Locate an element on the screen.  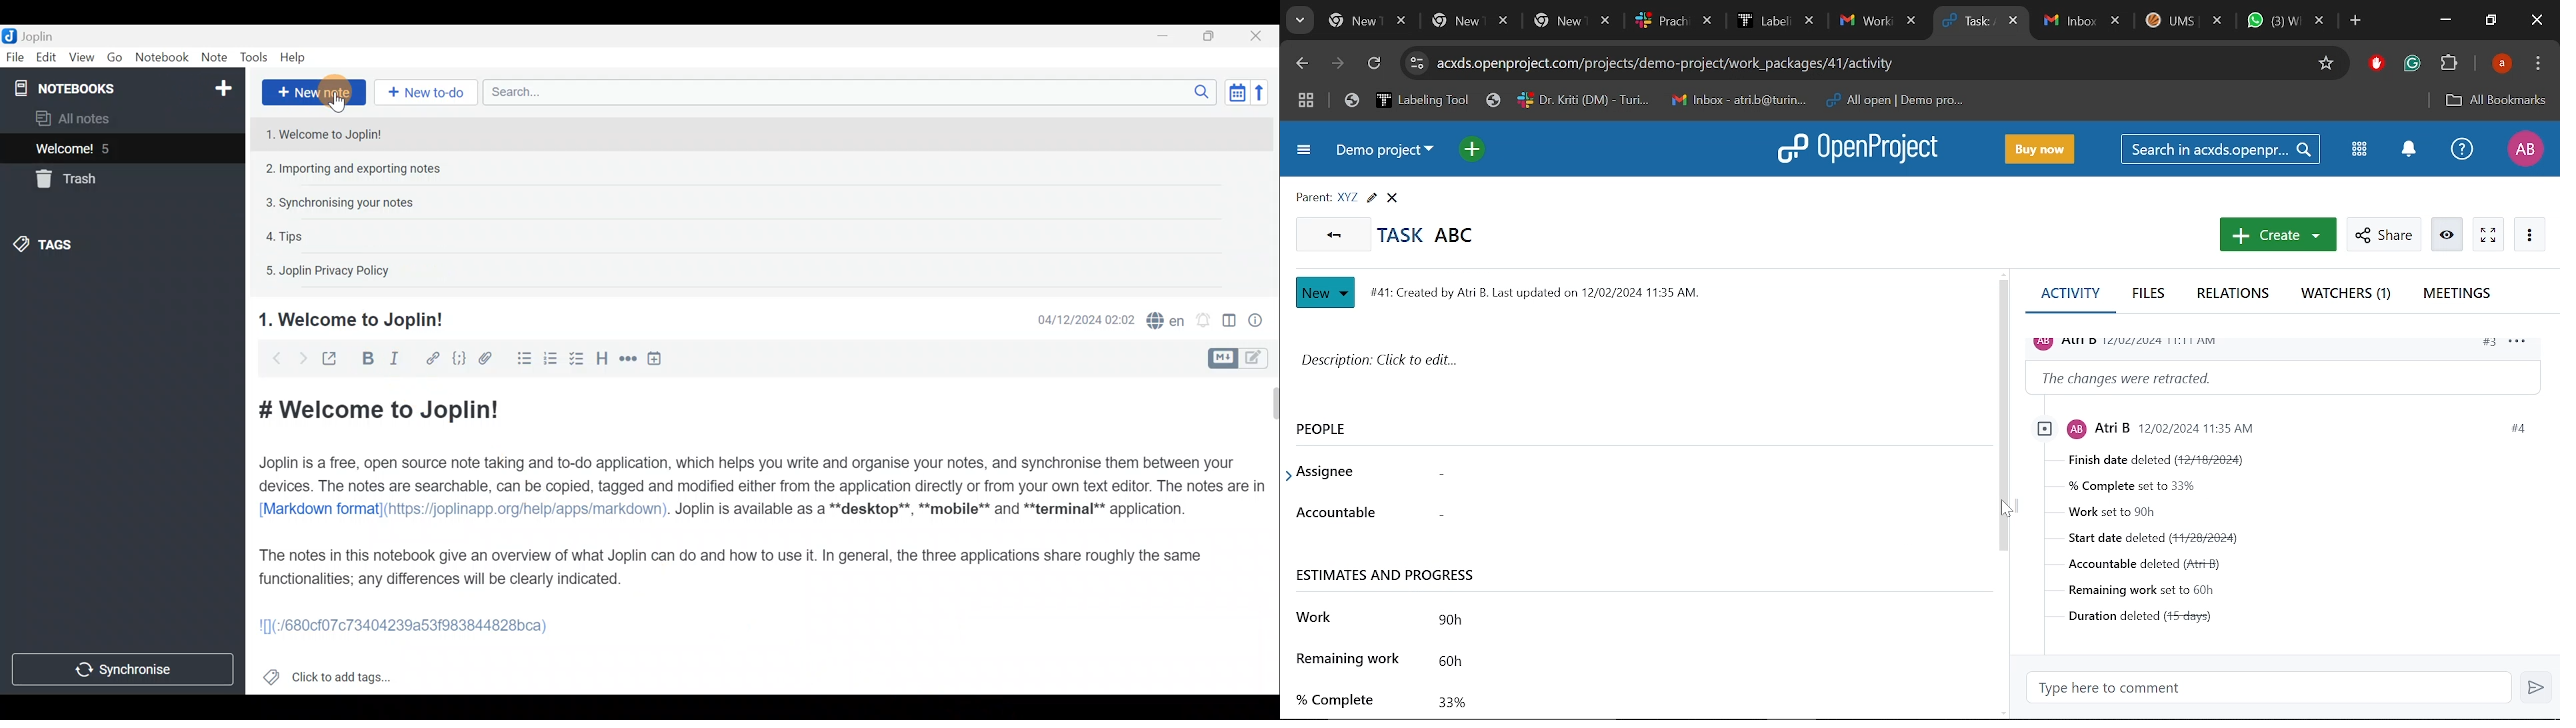
Close is located at coordinates (1392, 198).